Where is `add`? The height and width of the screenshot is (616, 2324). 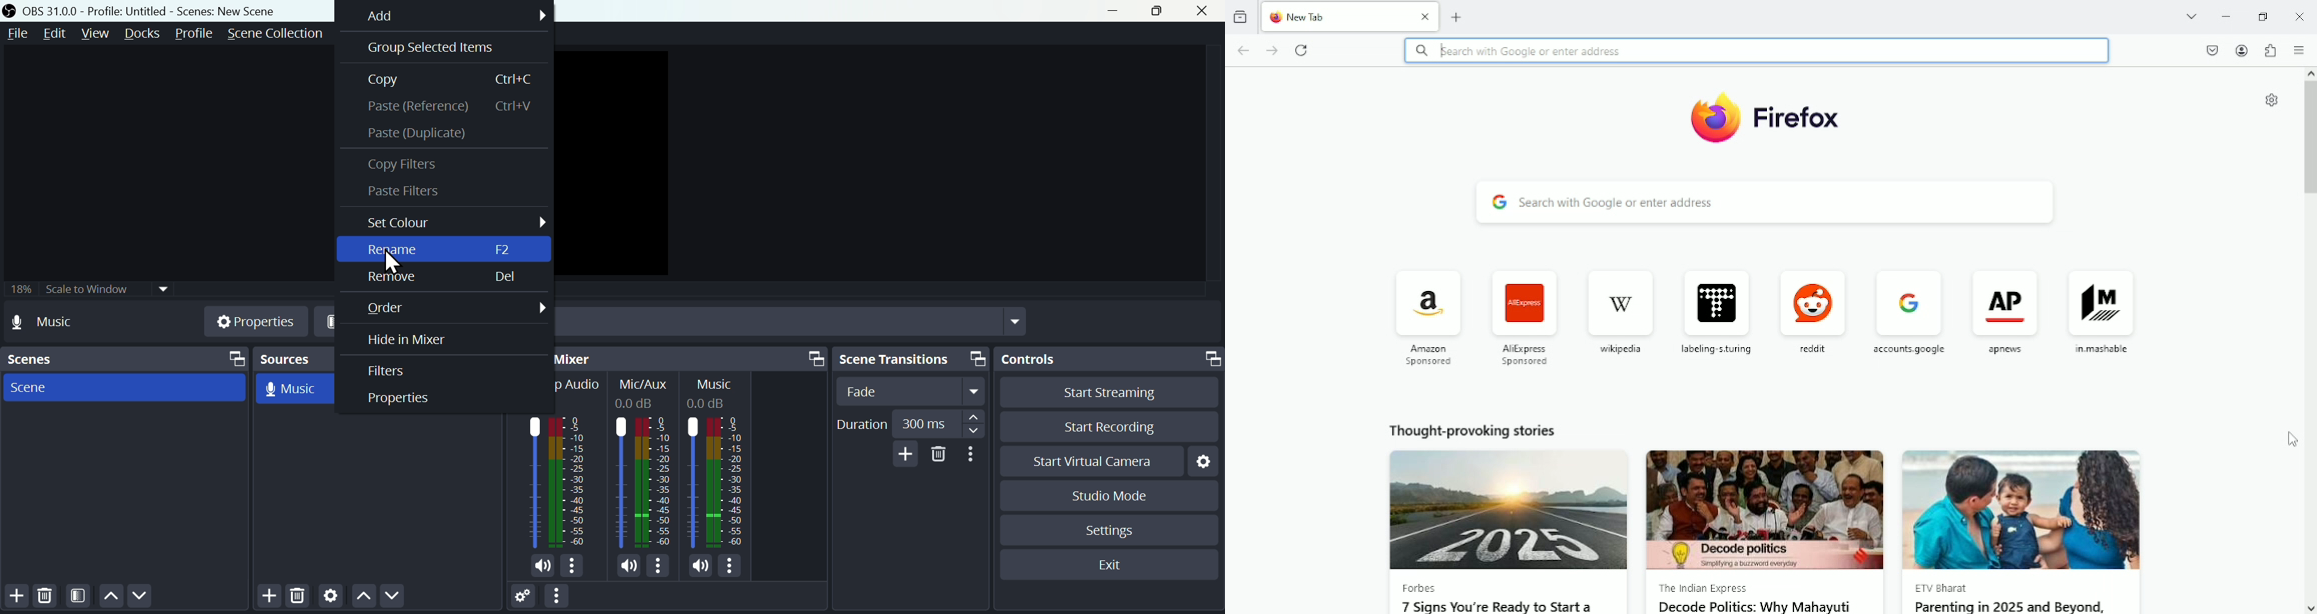
add is located at coordinates (908, 452).